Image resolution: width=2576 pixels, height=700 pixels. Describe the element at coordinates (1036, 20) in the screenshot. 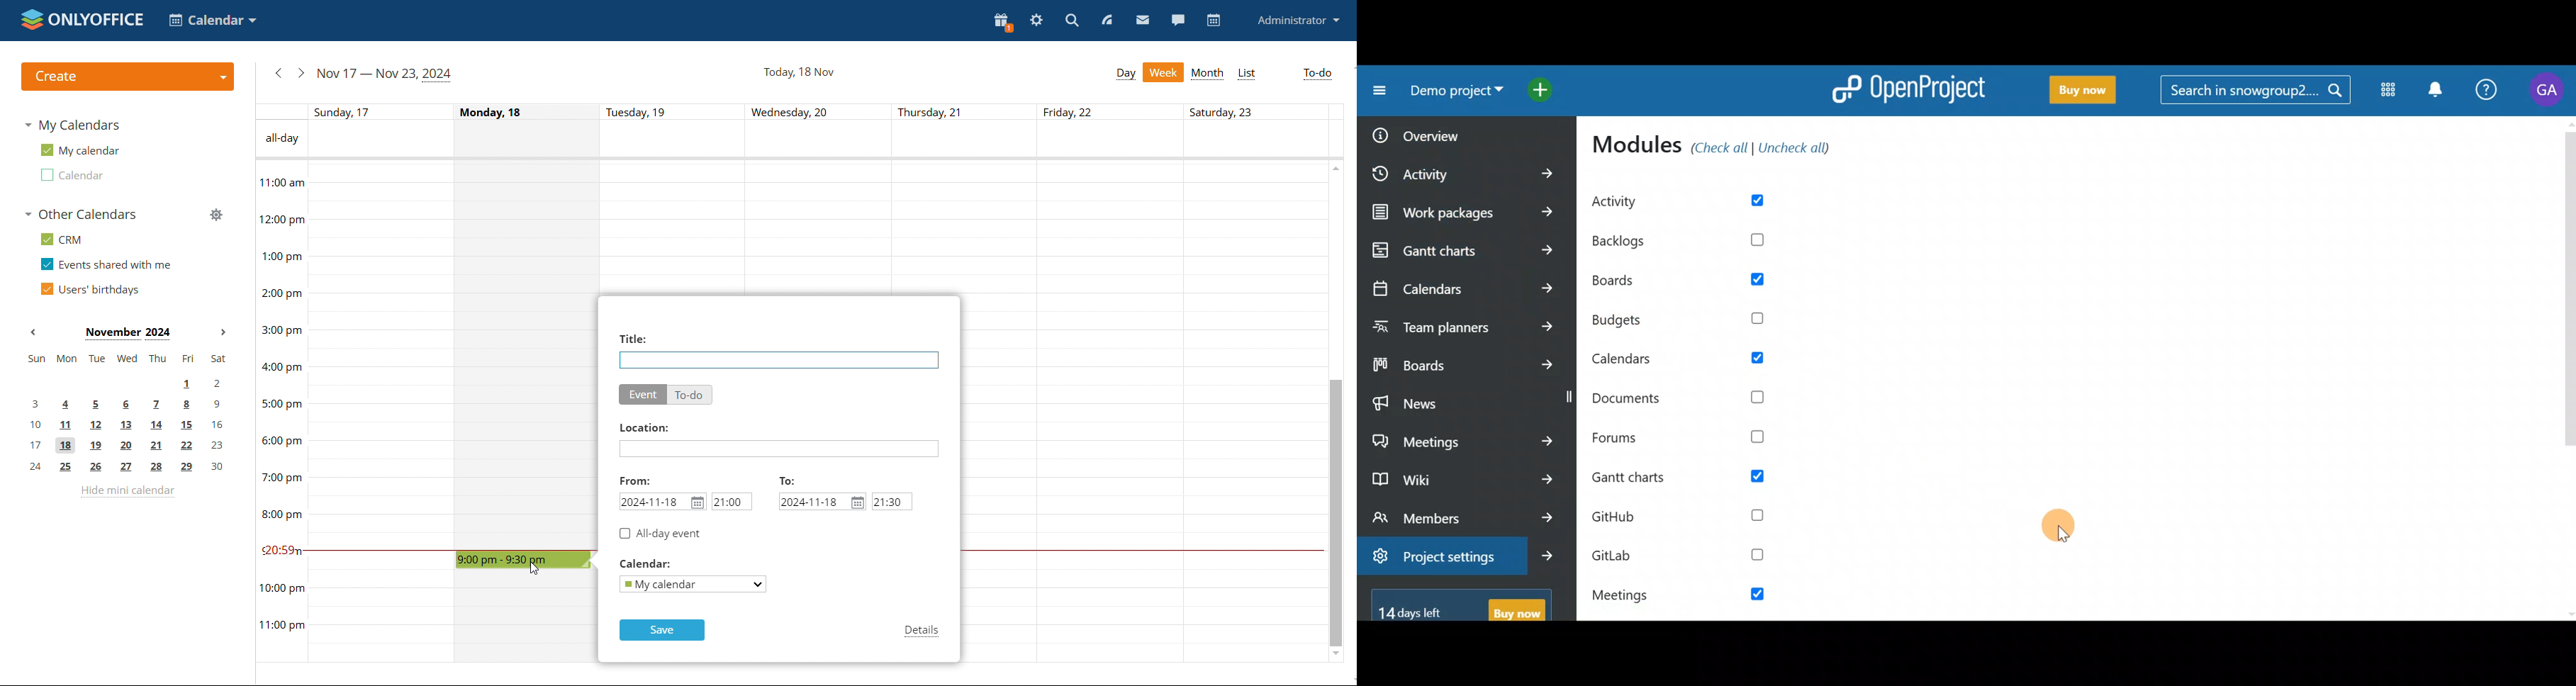

I see `settings` at that location.